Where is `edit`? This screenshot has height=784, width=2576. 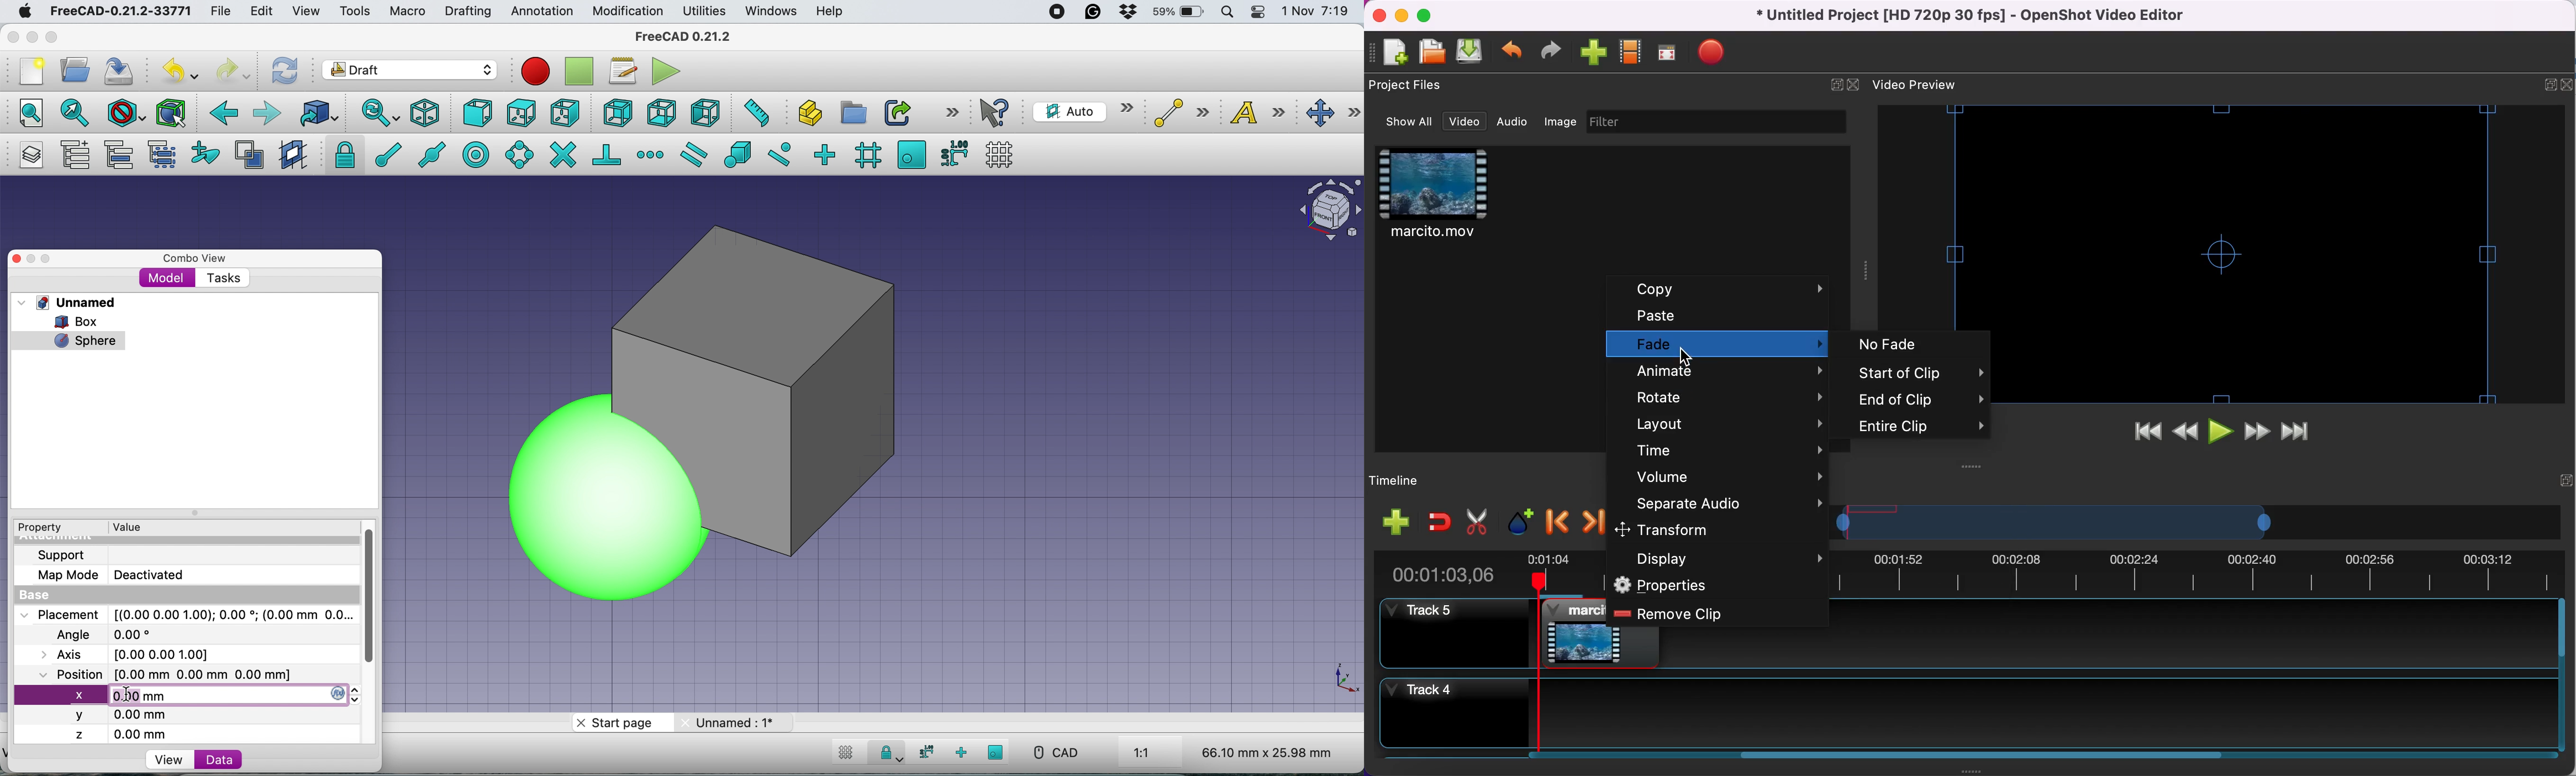 edit is located at coordinates (264, 12).